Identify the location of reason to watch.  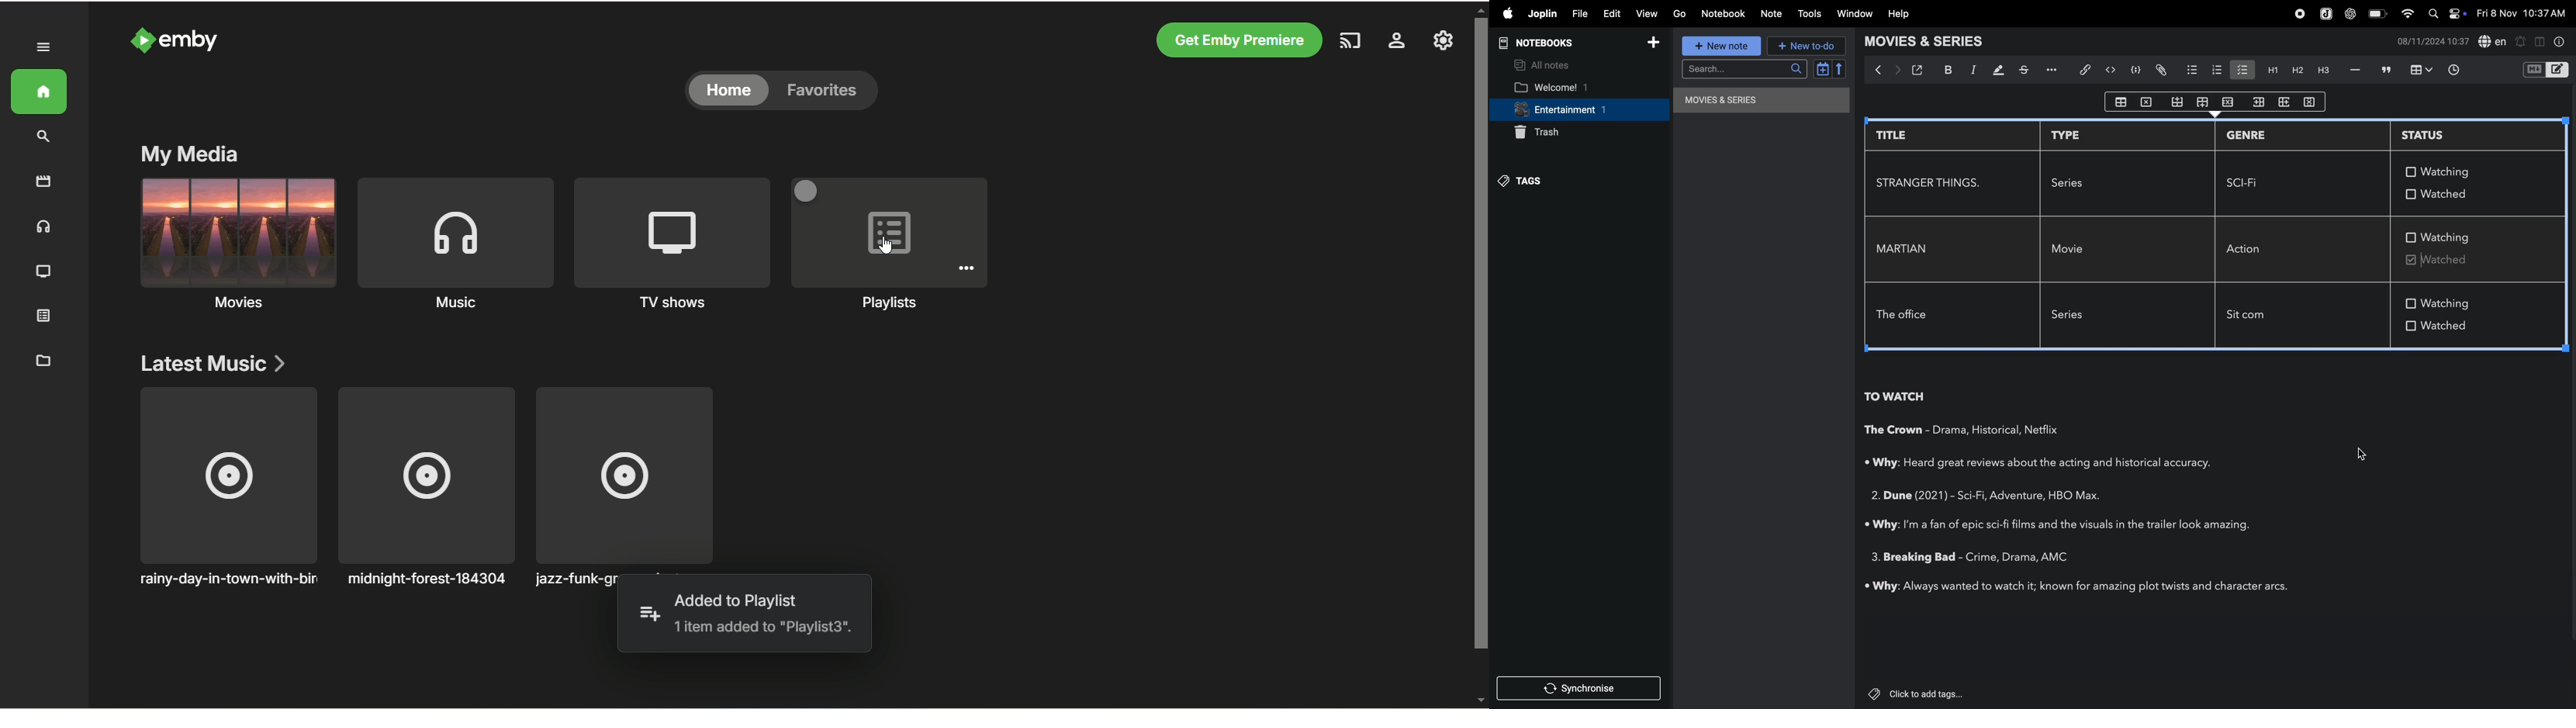
(2078, 587).